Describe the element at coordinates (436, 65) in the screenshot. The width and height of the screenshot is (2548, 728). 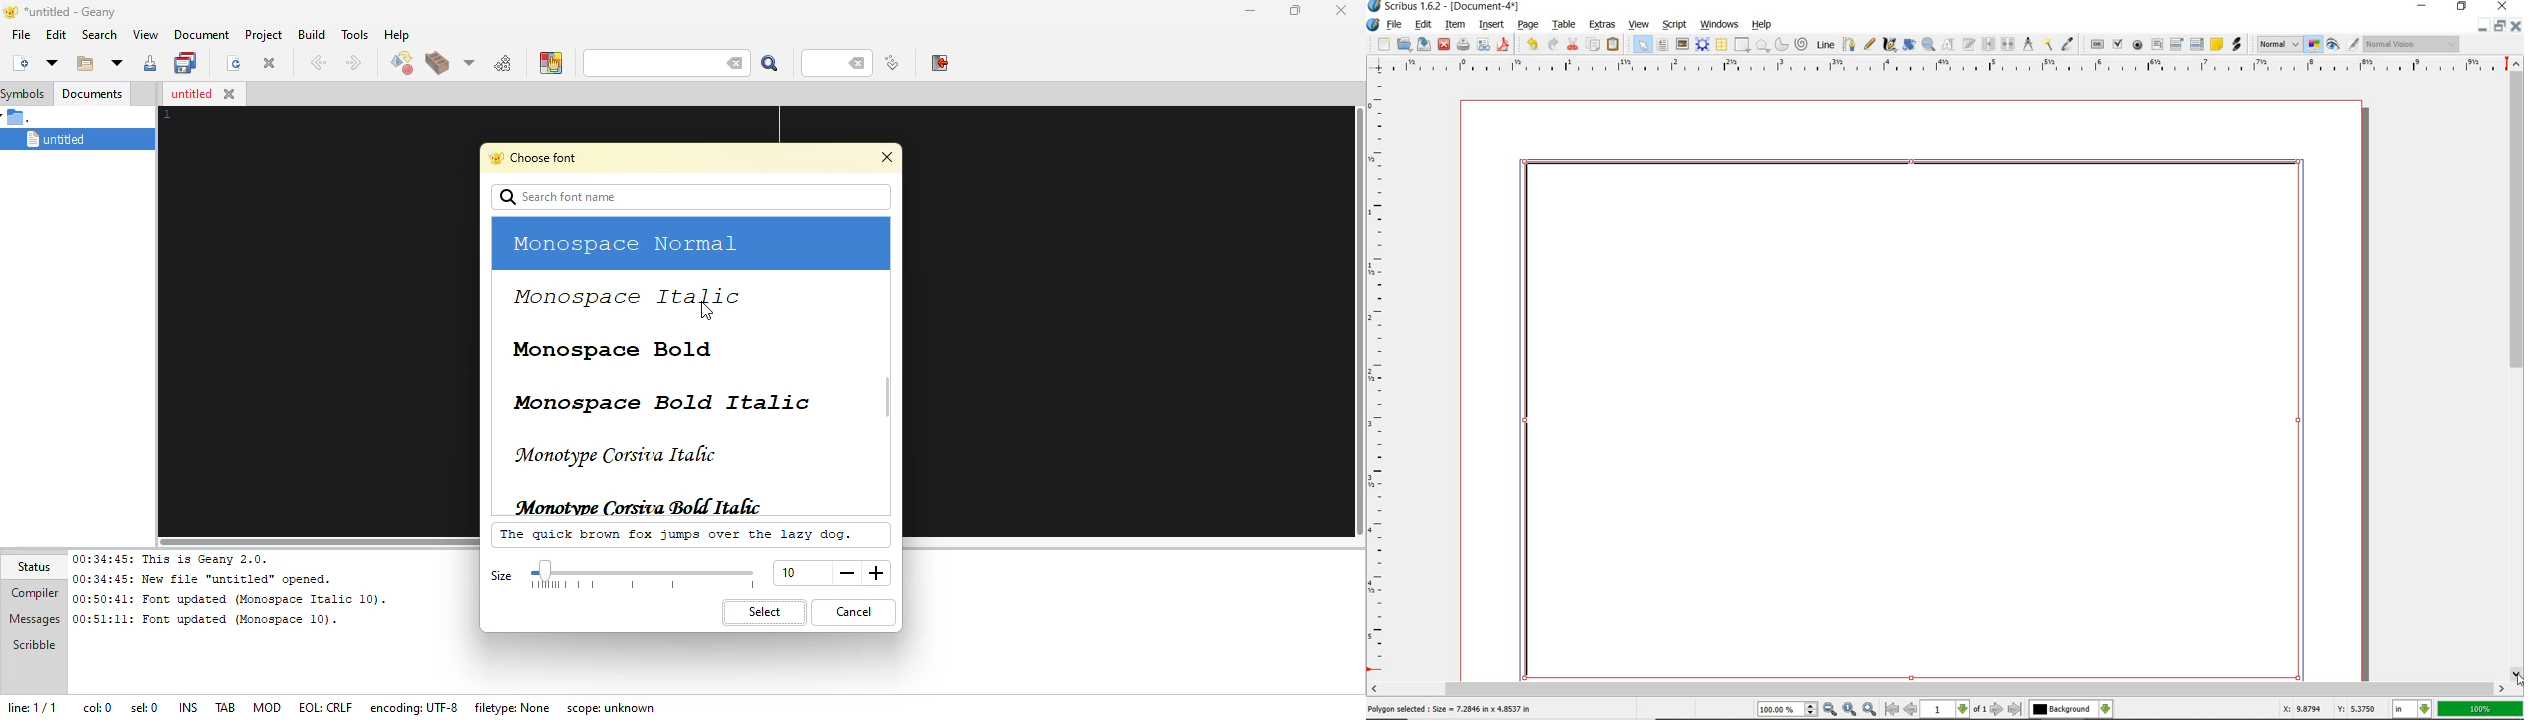
I see `build` at that location.